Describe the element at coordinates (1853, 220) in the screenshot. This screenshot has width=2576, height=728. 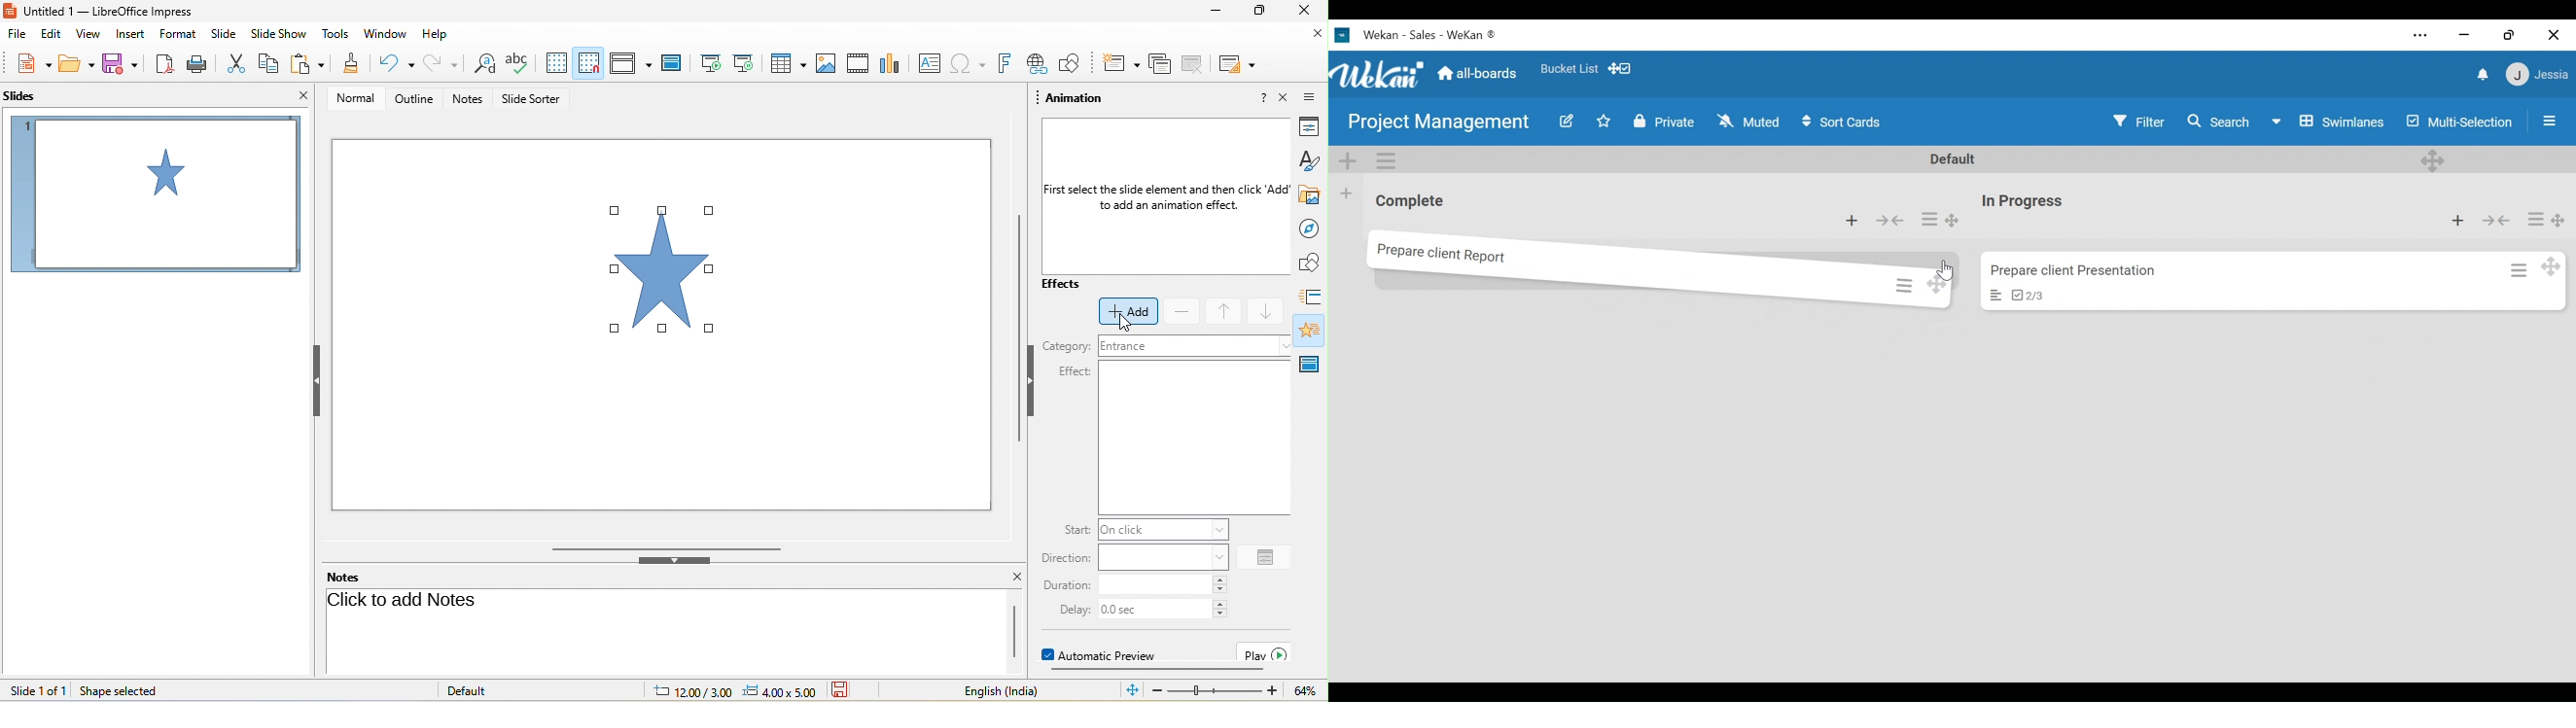
I see `Add card to the top of the list` at that location.